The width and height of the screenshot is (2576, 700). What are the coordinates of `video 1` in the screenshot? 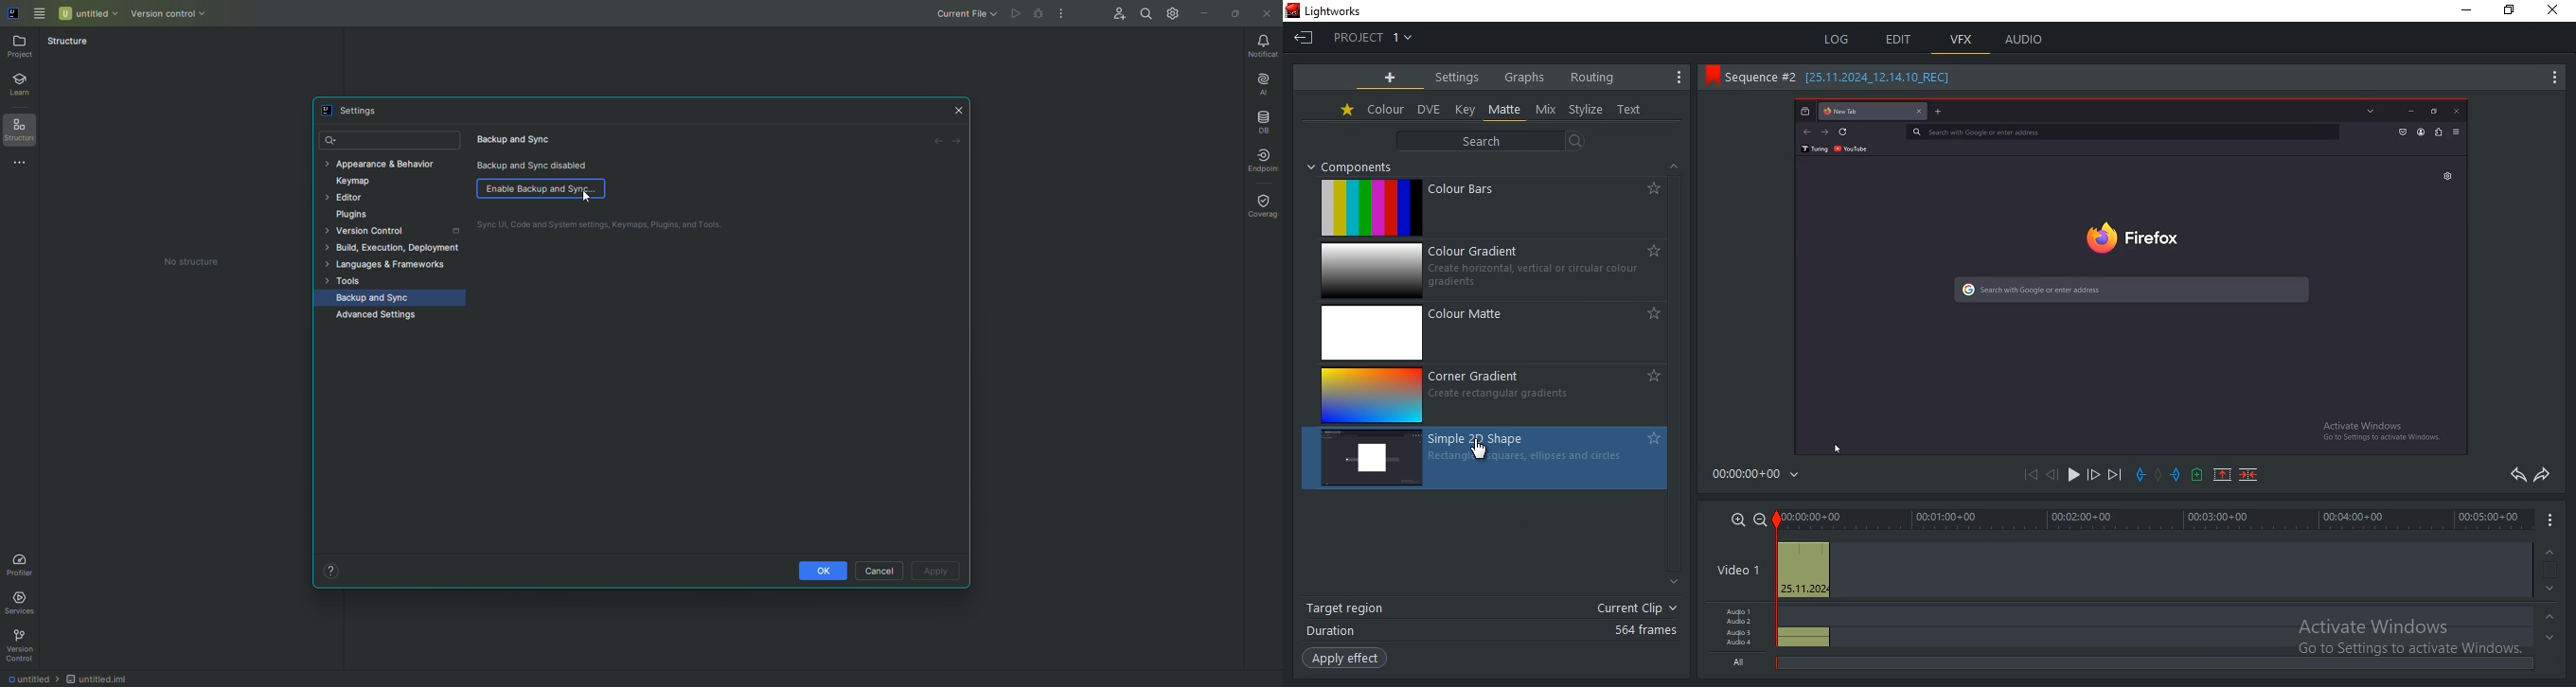 It's located at (1734, 572).